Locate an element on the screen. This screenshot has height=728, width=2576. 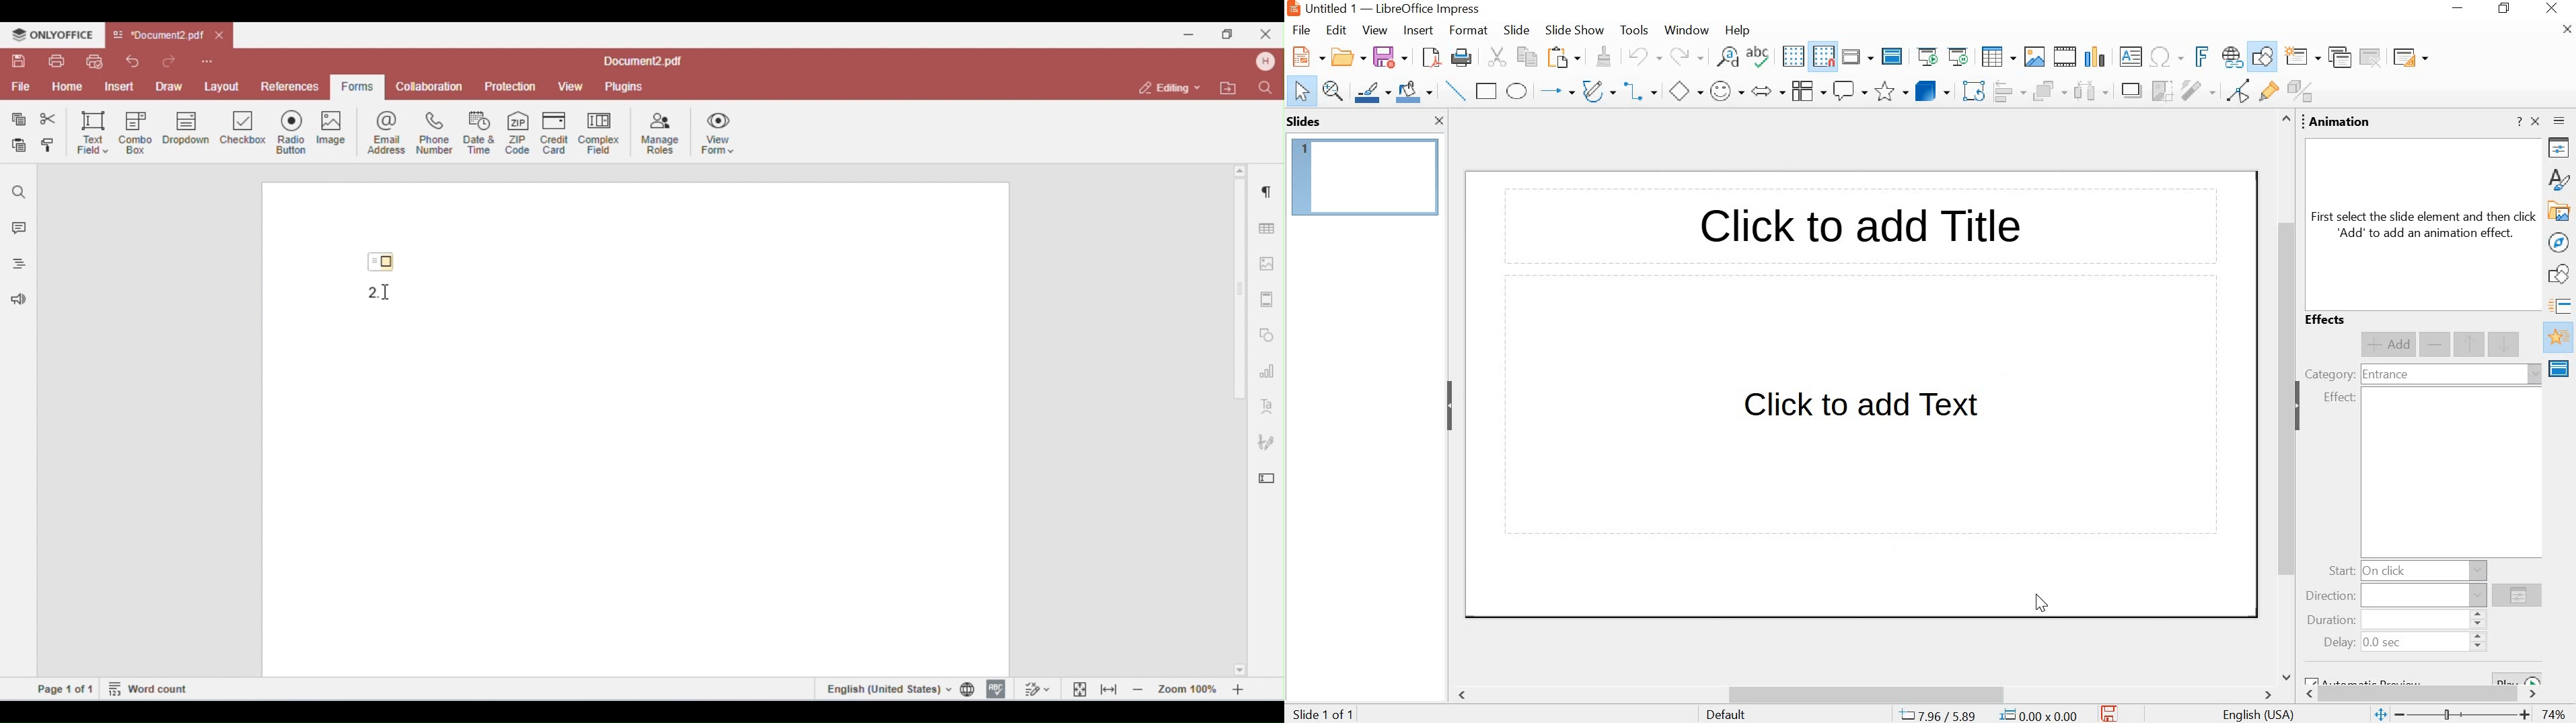
redo is located at coordinates (1685, 57).